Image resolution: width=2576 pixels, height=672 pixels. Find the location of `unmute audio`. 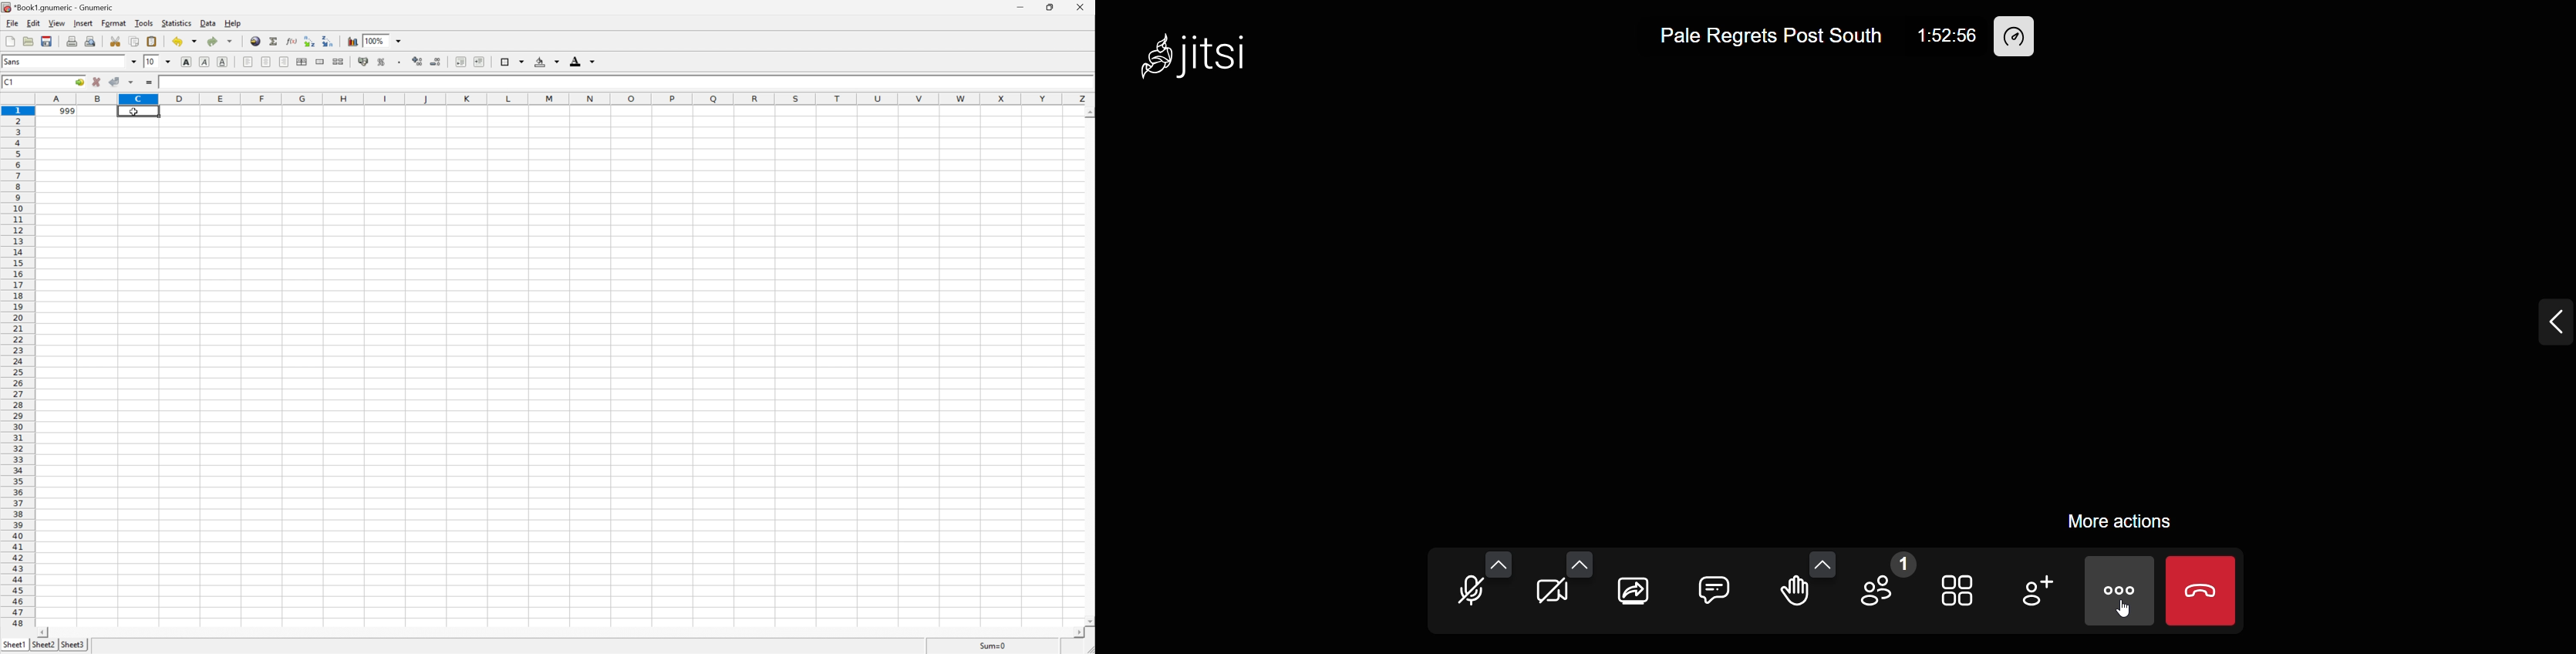

unmute audio is located at coordinates (1467, 591).